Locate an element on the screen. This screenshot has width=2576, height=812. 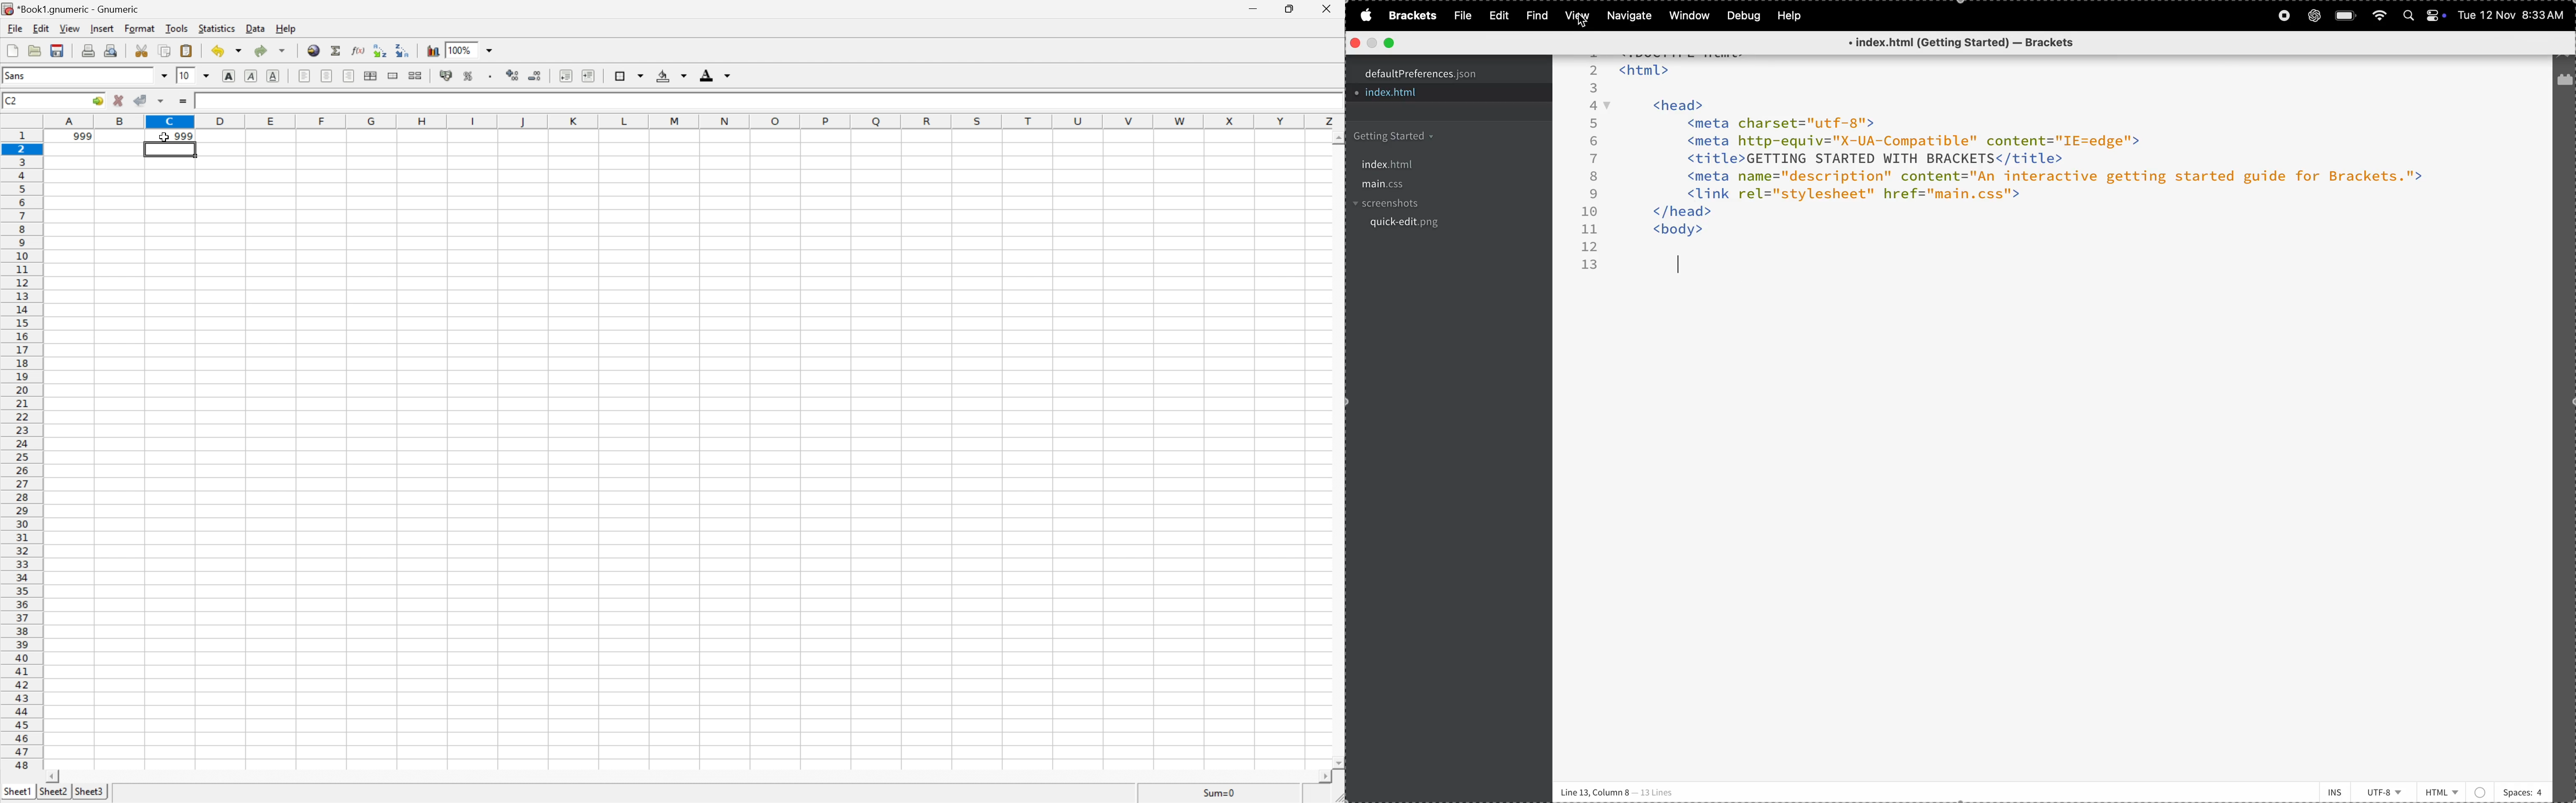
tools is located at coordinates (178, 29).